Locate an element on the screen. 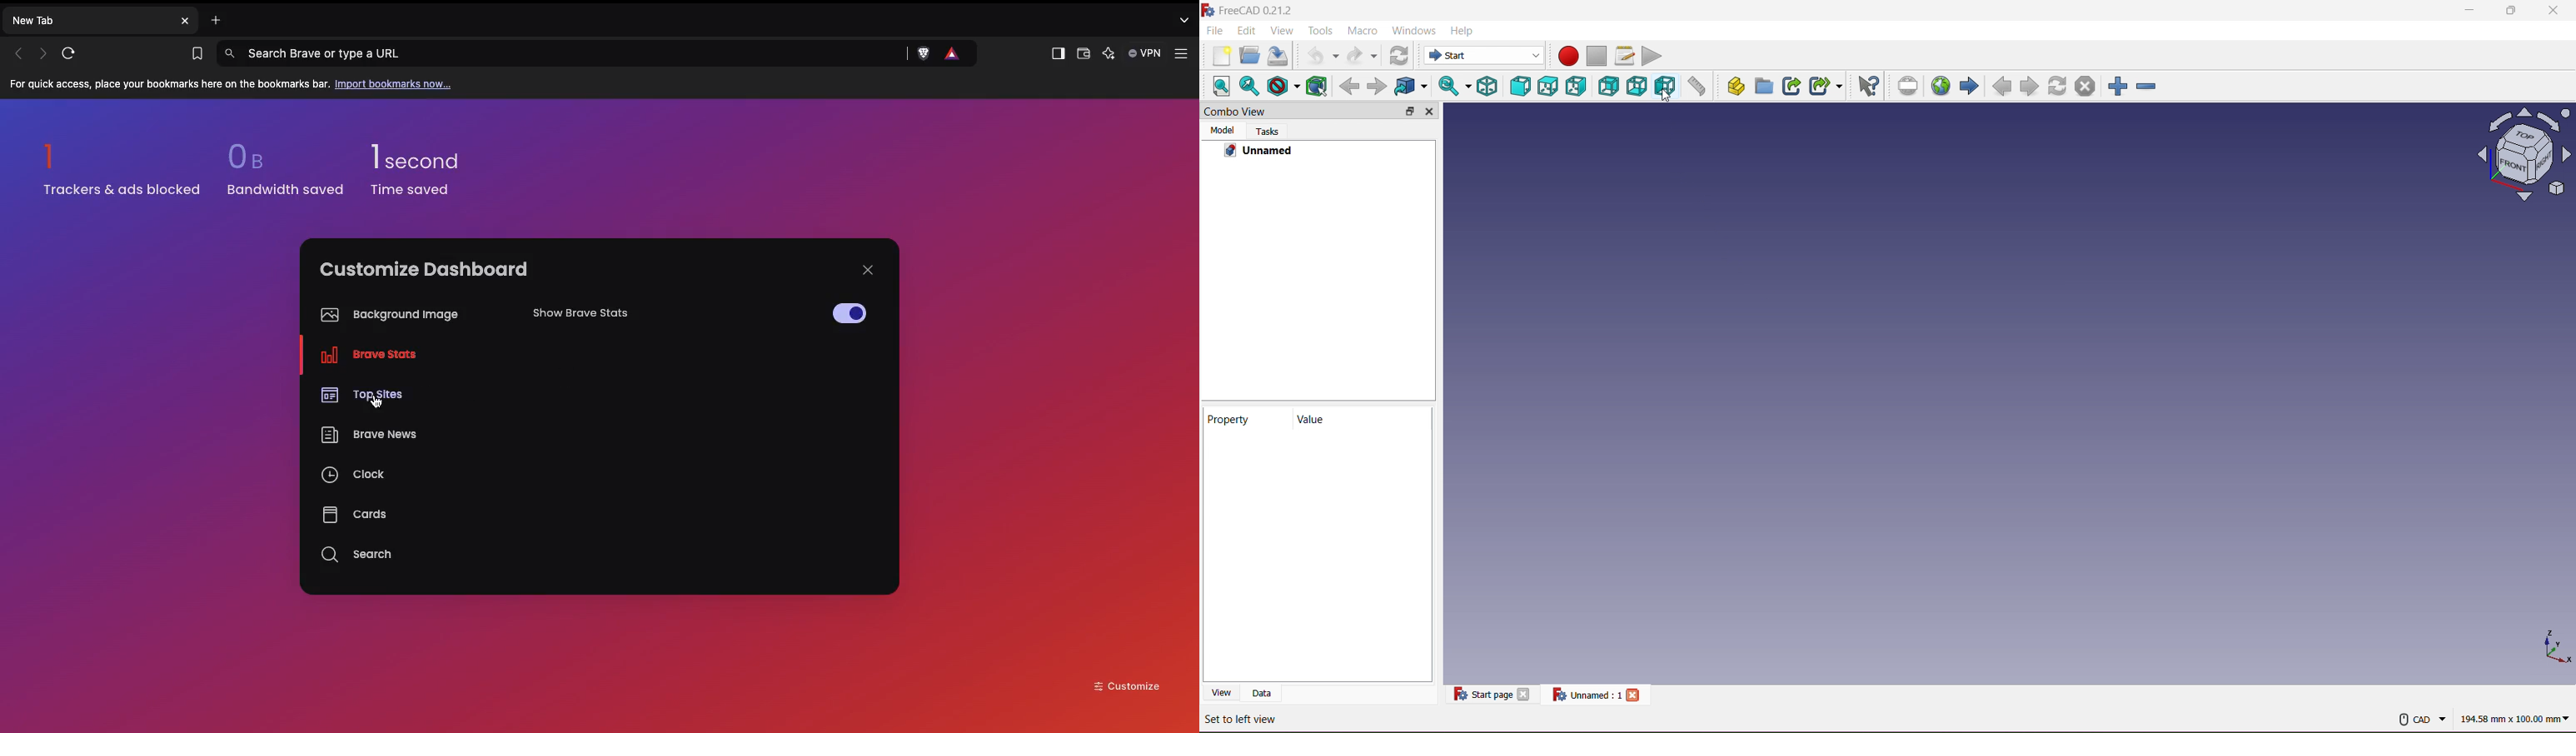 Image resolution: width=2576 pixels, height=756 pixels. 1 trackers & ads blocked is located at coordinates (122, 169).